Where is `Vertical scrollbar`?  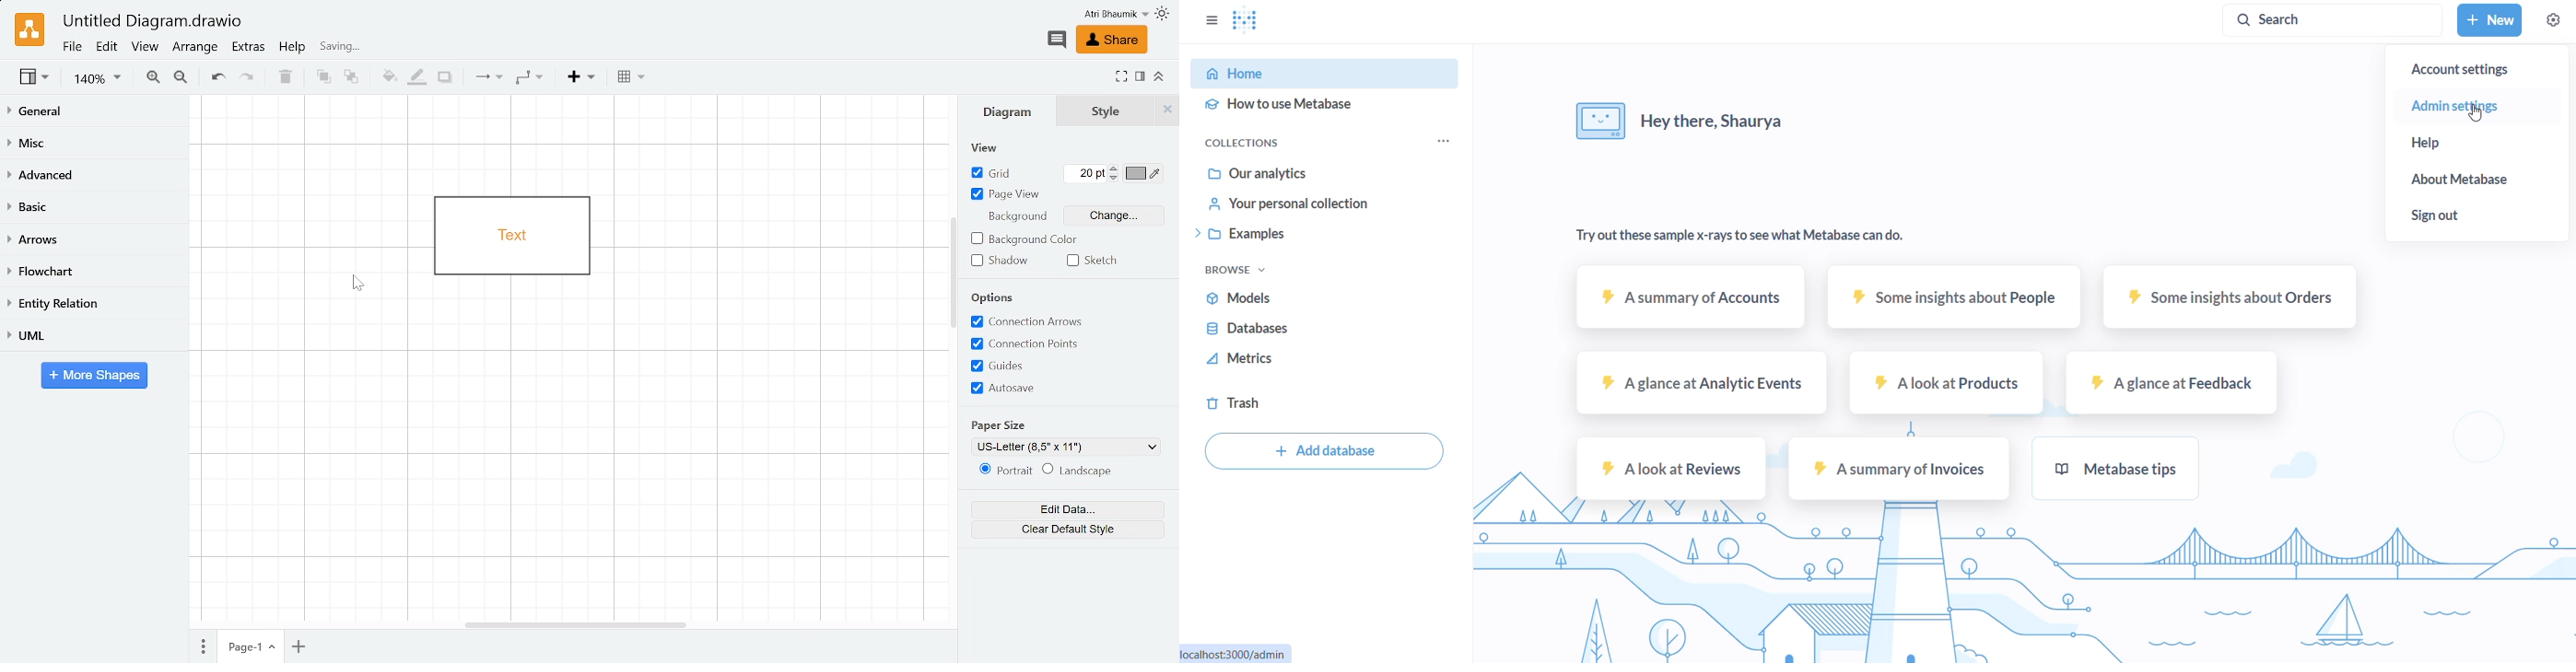 Vertical scrollbar is located at coordinates (954, 275).